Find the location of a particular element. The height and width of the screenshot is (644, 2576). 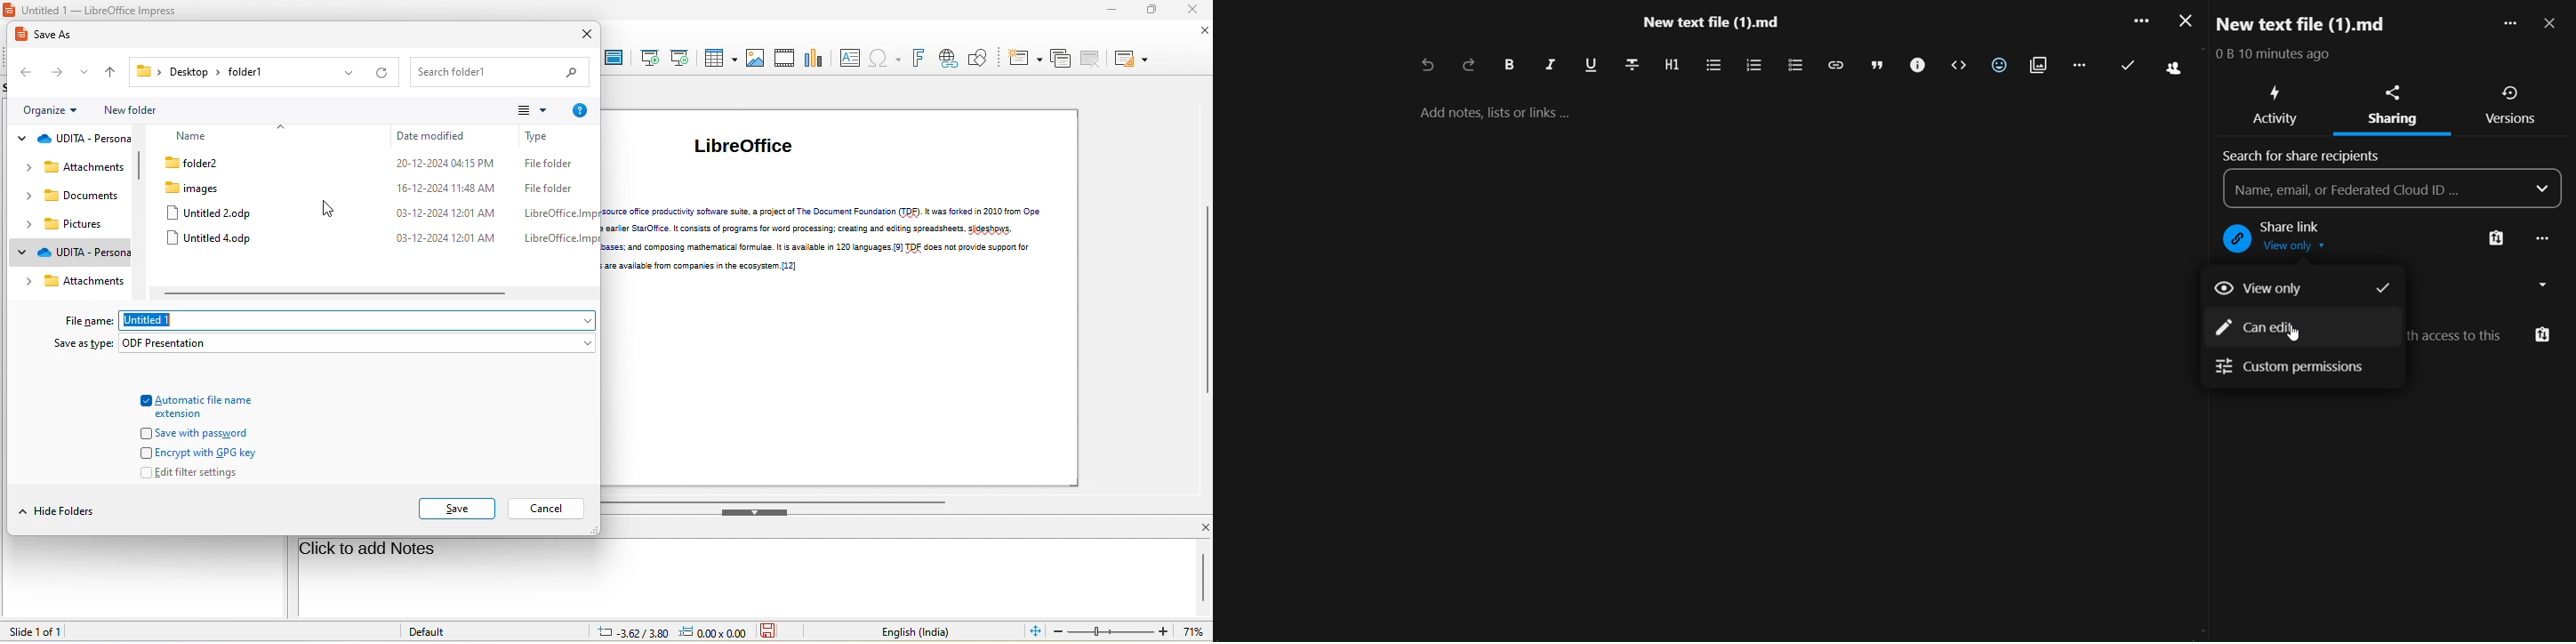

share link is located at coordinates (2304, 226).